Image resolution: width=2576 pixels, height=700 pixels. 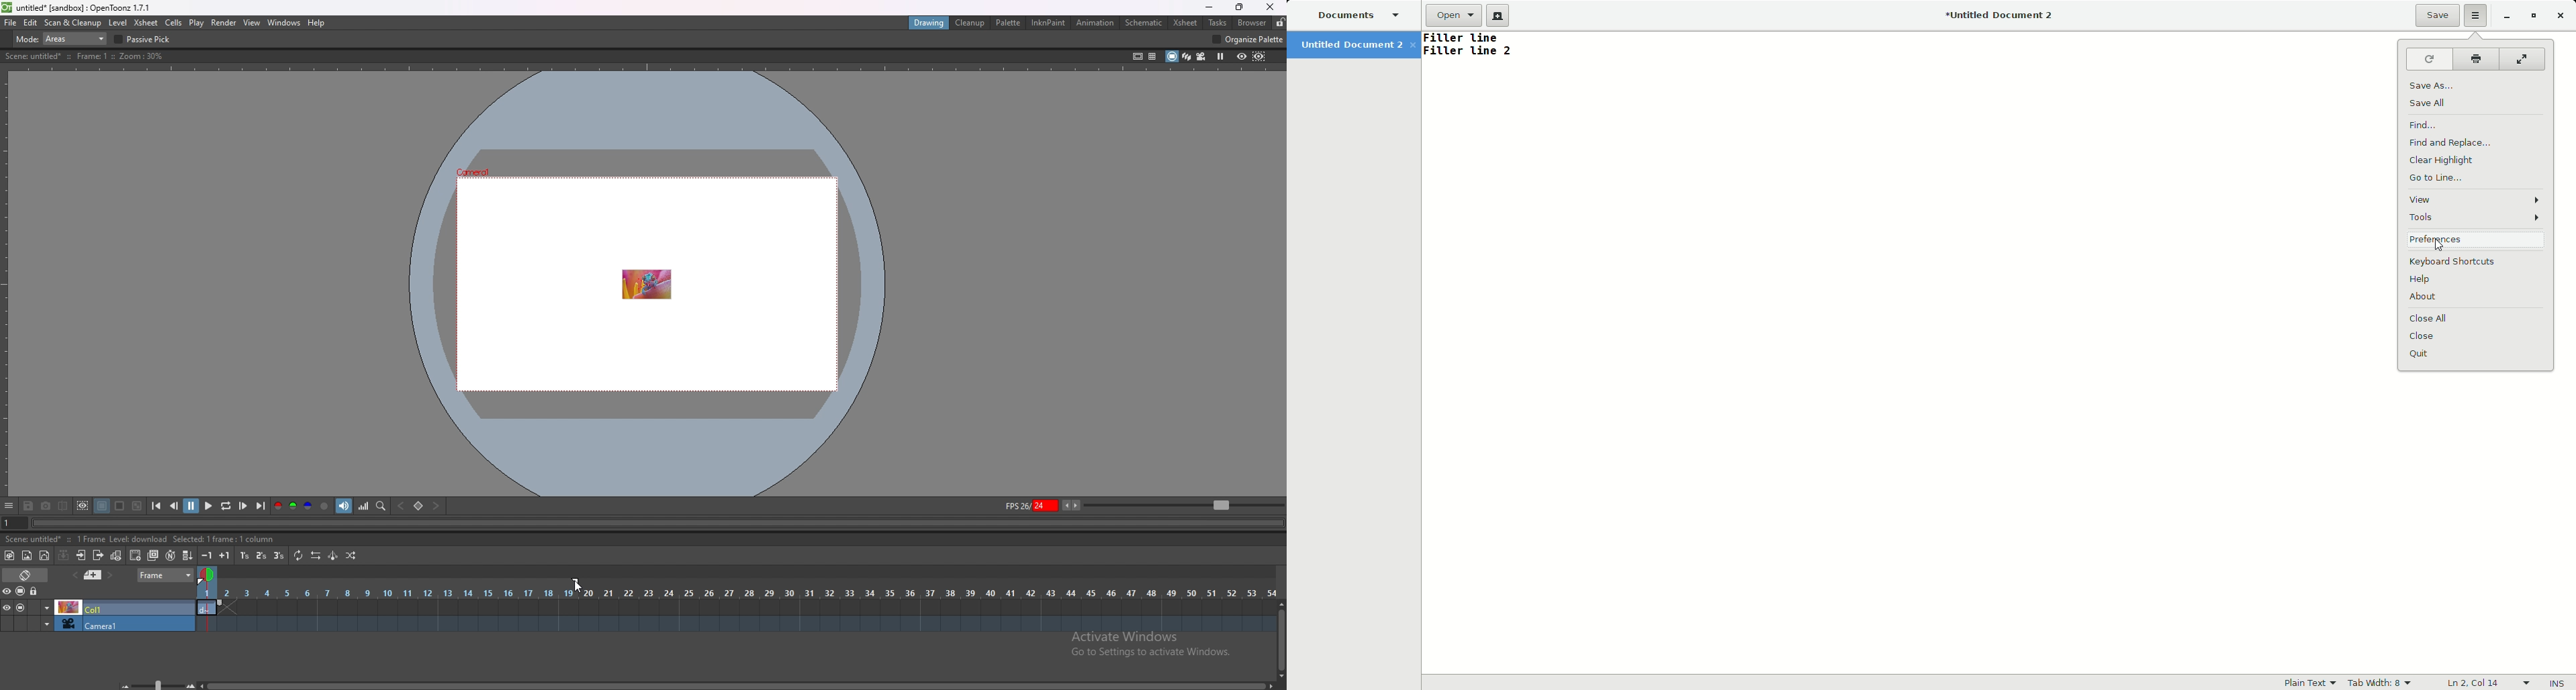 What do you see at coordinates (316, 555) in the screenshot?
I see `reverse` at bounding box center [316, 555].